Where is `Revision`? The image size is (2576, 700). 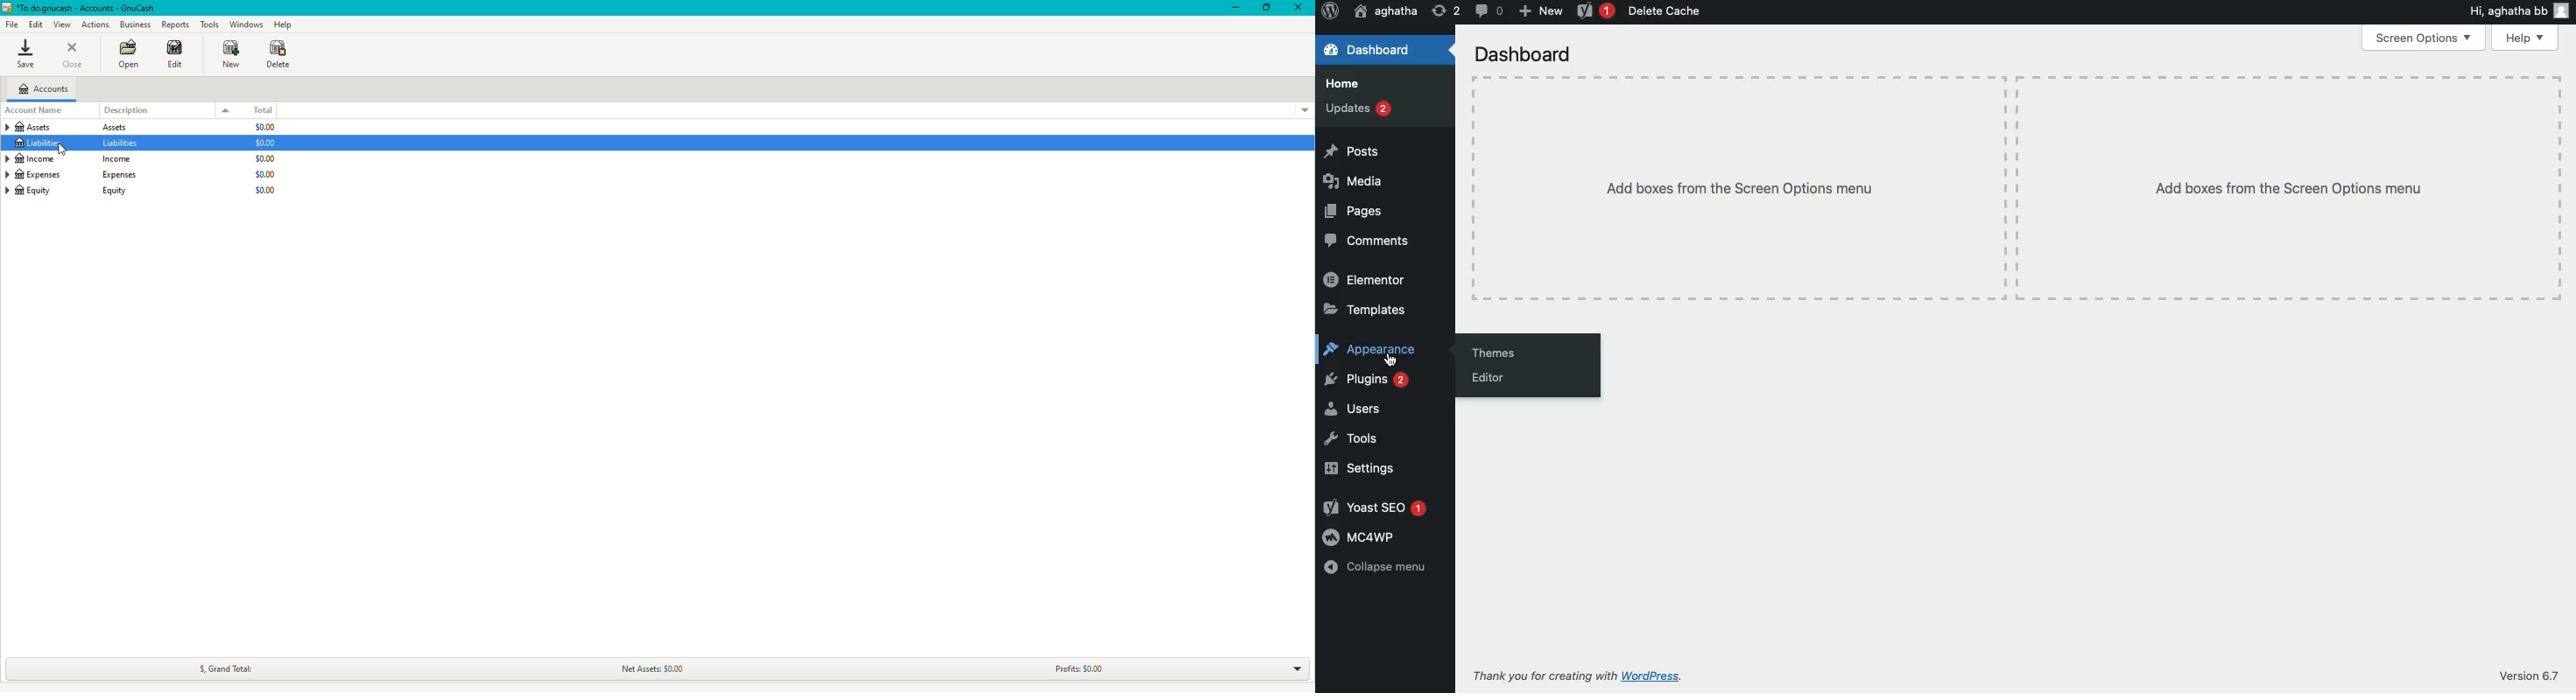 Revision is located at coordinates (1447, 11).